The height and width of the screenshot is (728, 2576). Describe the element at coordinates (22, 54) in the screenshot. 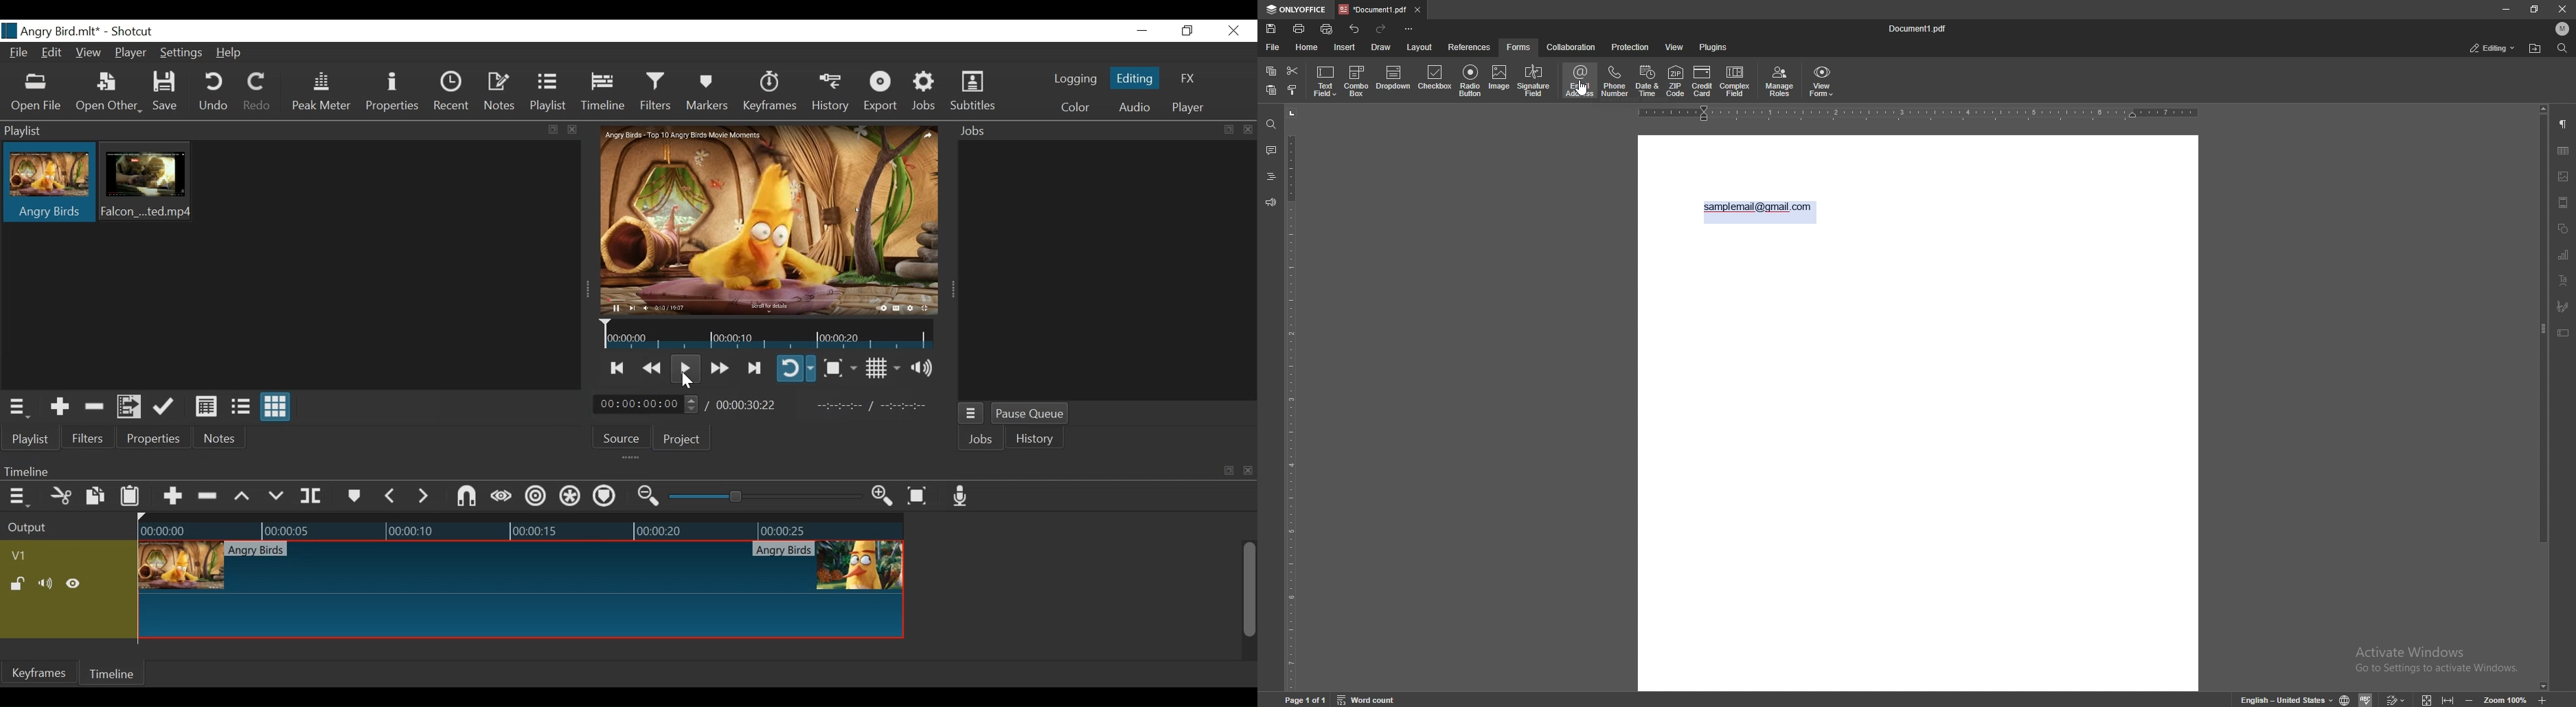

I see `File` at that location.